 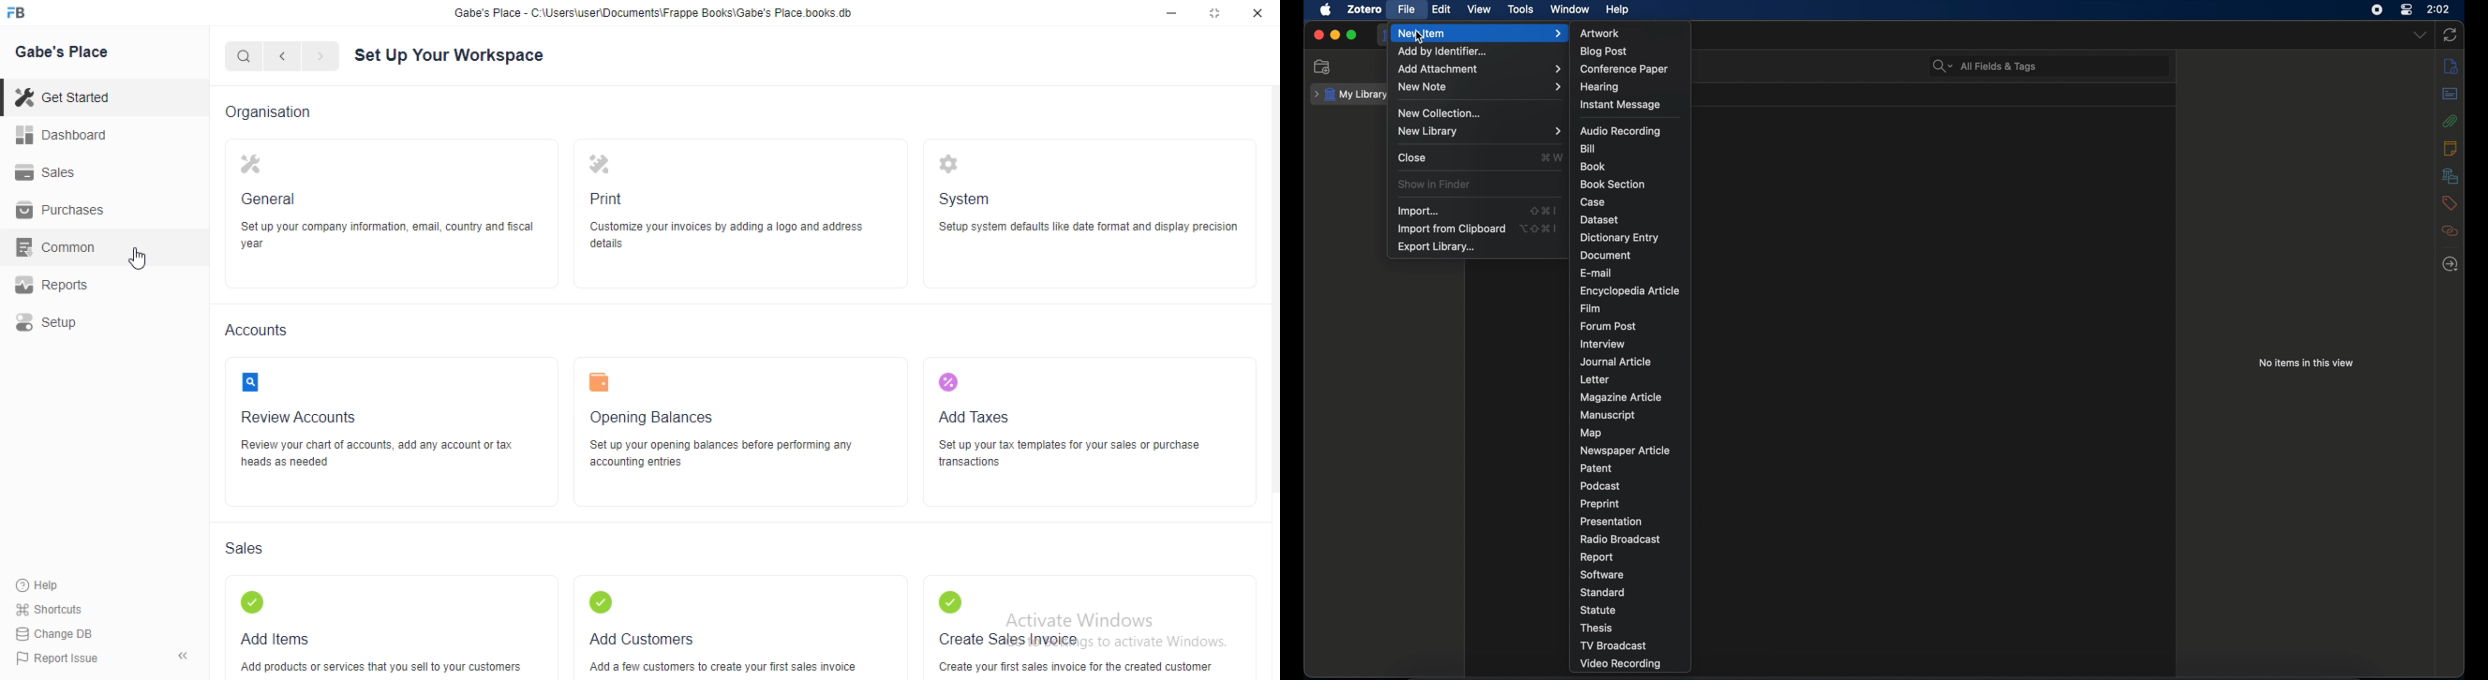 I want to click on Gabe's Place, so click(x=63, y=51).